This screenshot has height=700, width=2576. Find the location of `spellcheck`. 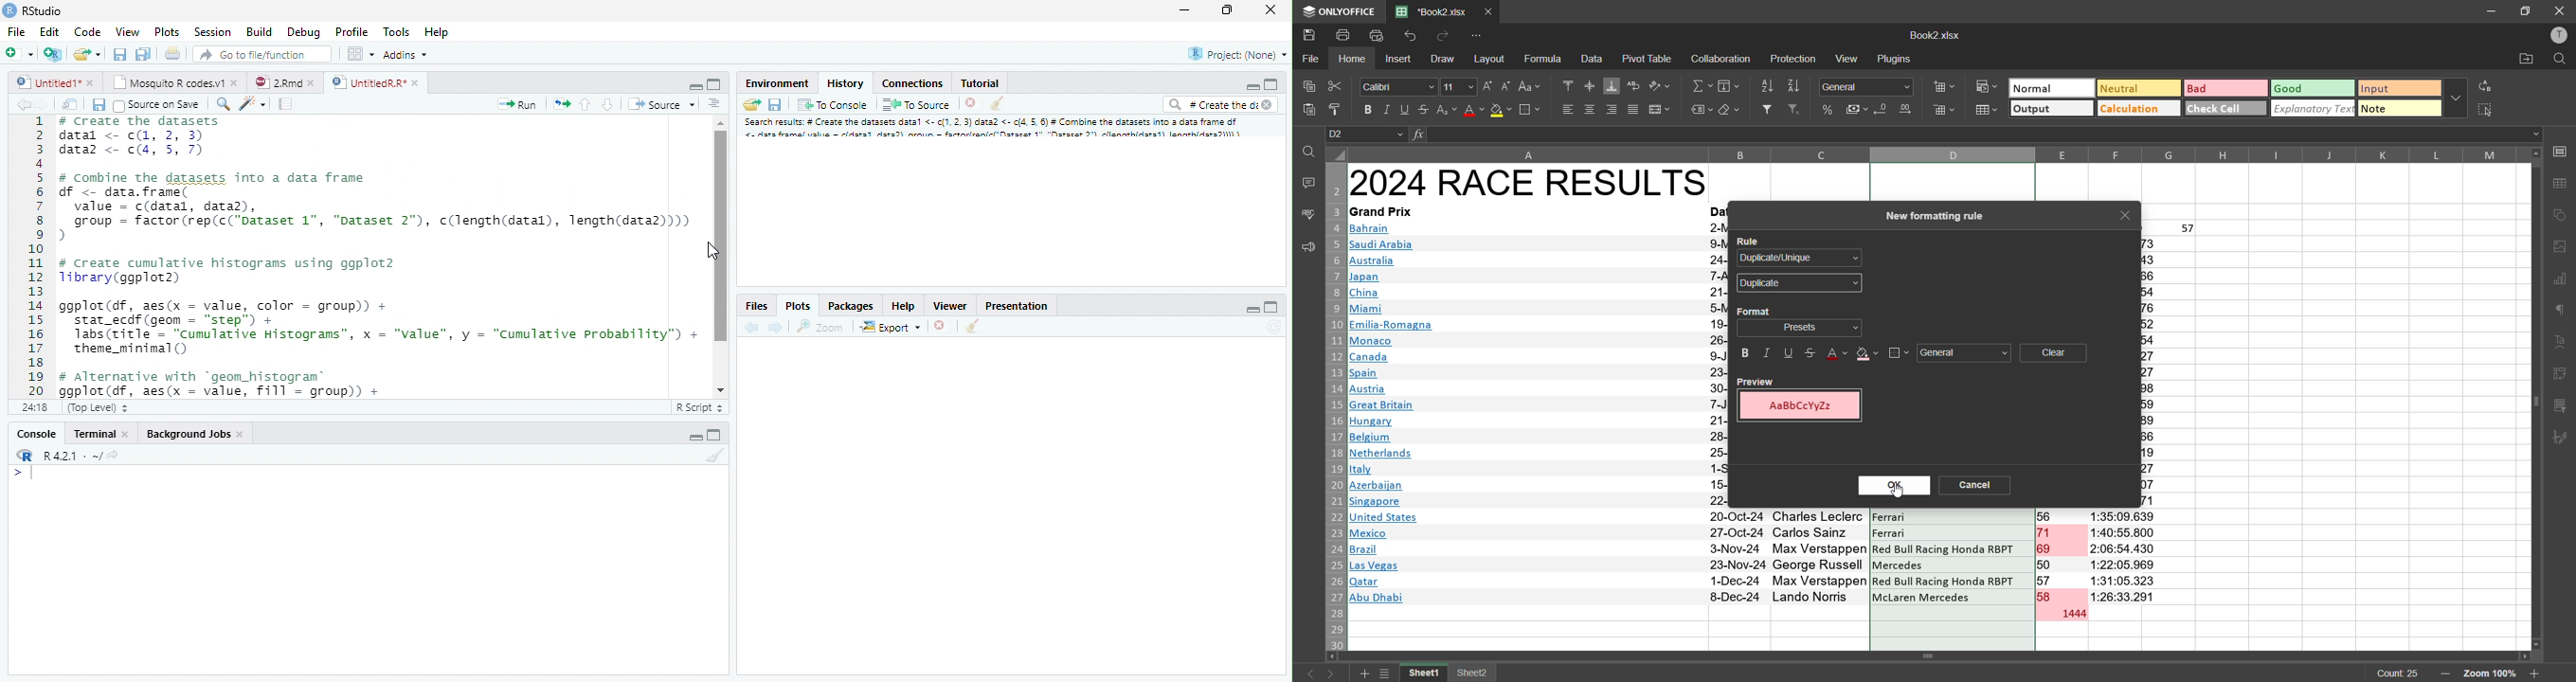

spellcheck is located at coordinates (1307, 216).